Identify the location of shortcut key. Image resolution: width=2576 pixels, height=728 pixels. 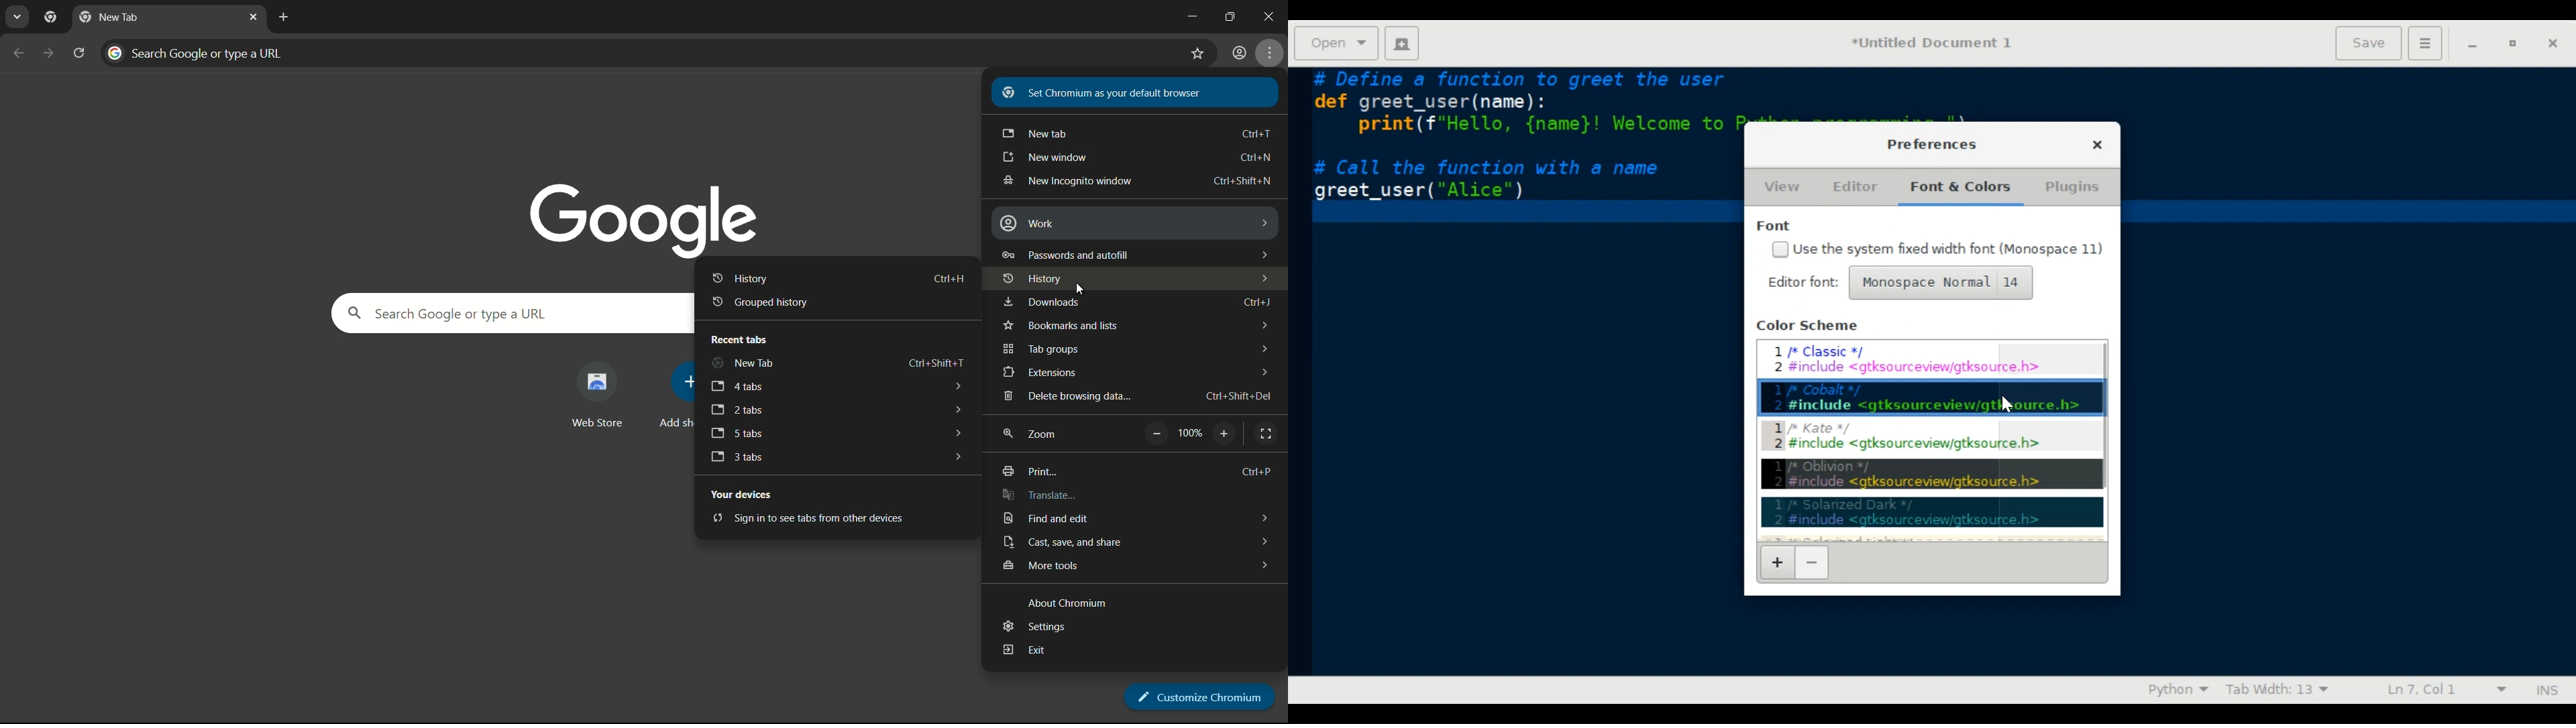
(948, 277).